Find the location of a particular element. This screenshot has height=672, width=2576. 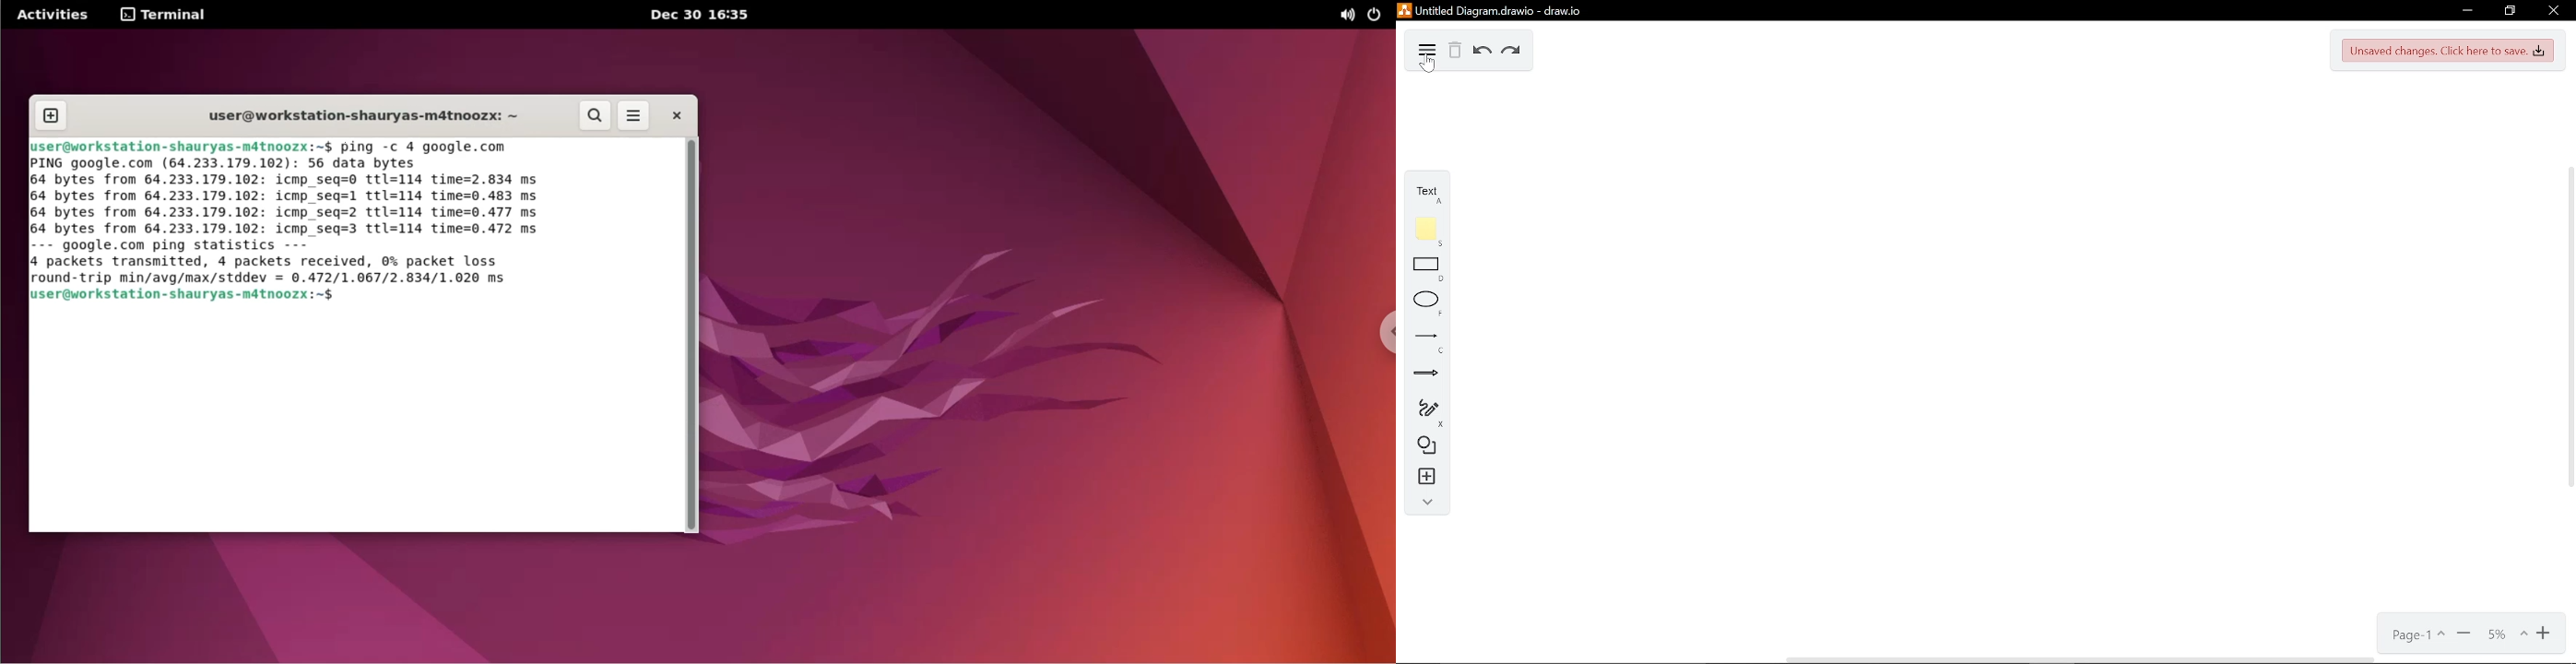

Delete is located at coordinates (1455, 51).